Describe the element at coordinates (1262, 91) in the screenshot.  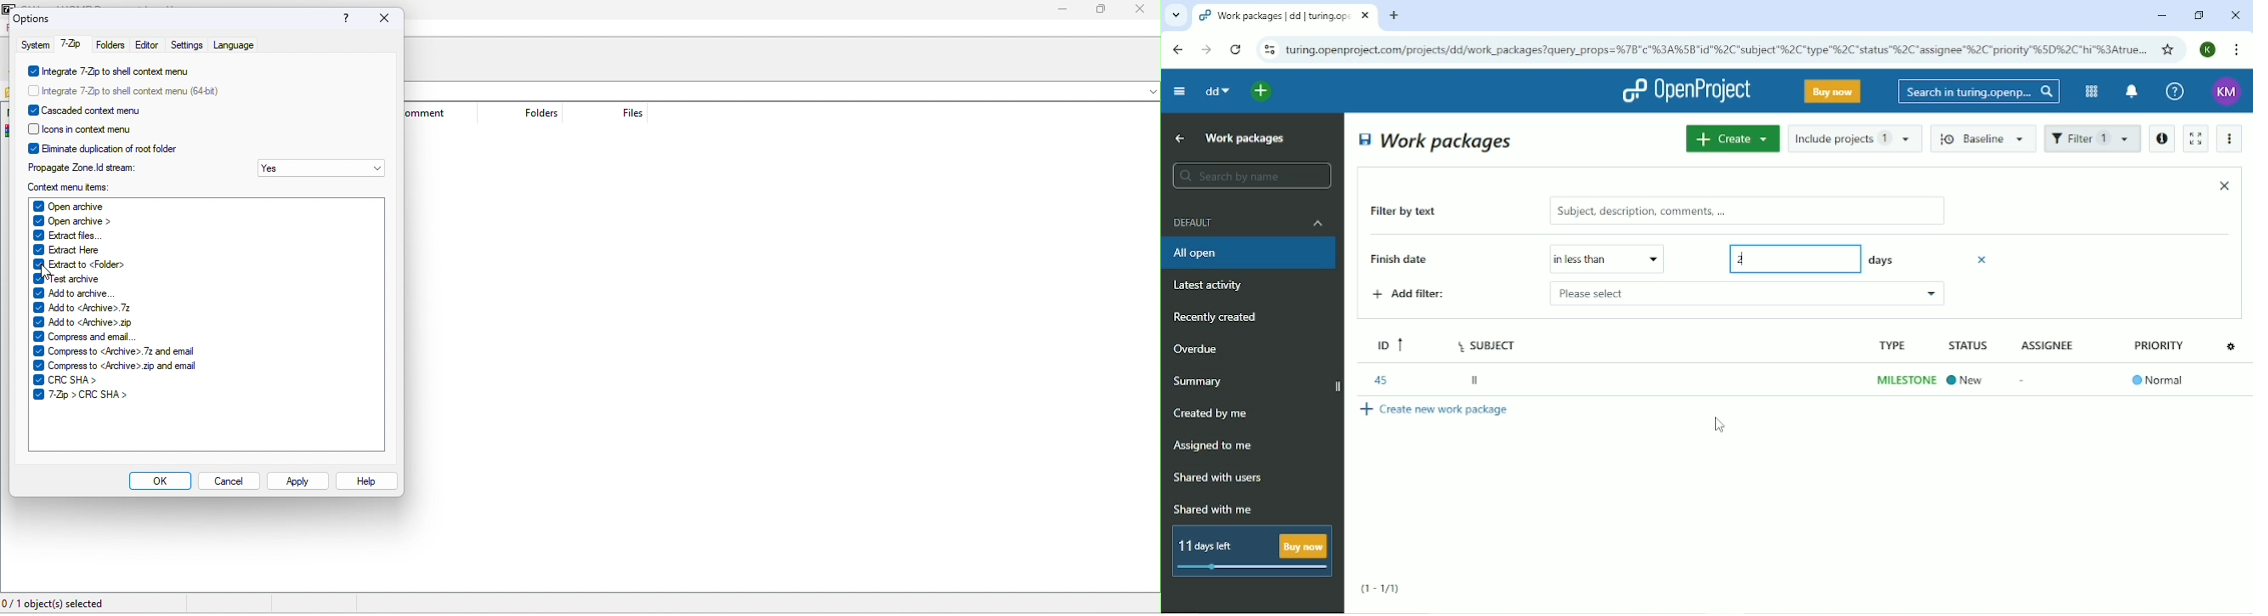
I see `Open quick add menu` at that location.